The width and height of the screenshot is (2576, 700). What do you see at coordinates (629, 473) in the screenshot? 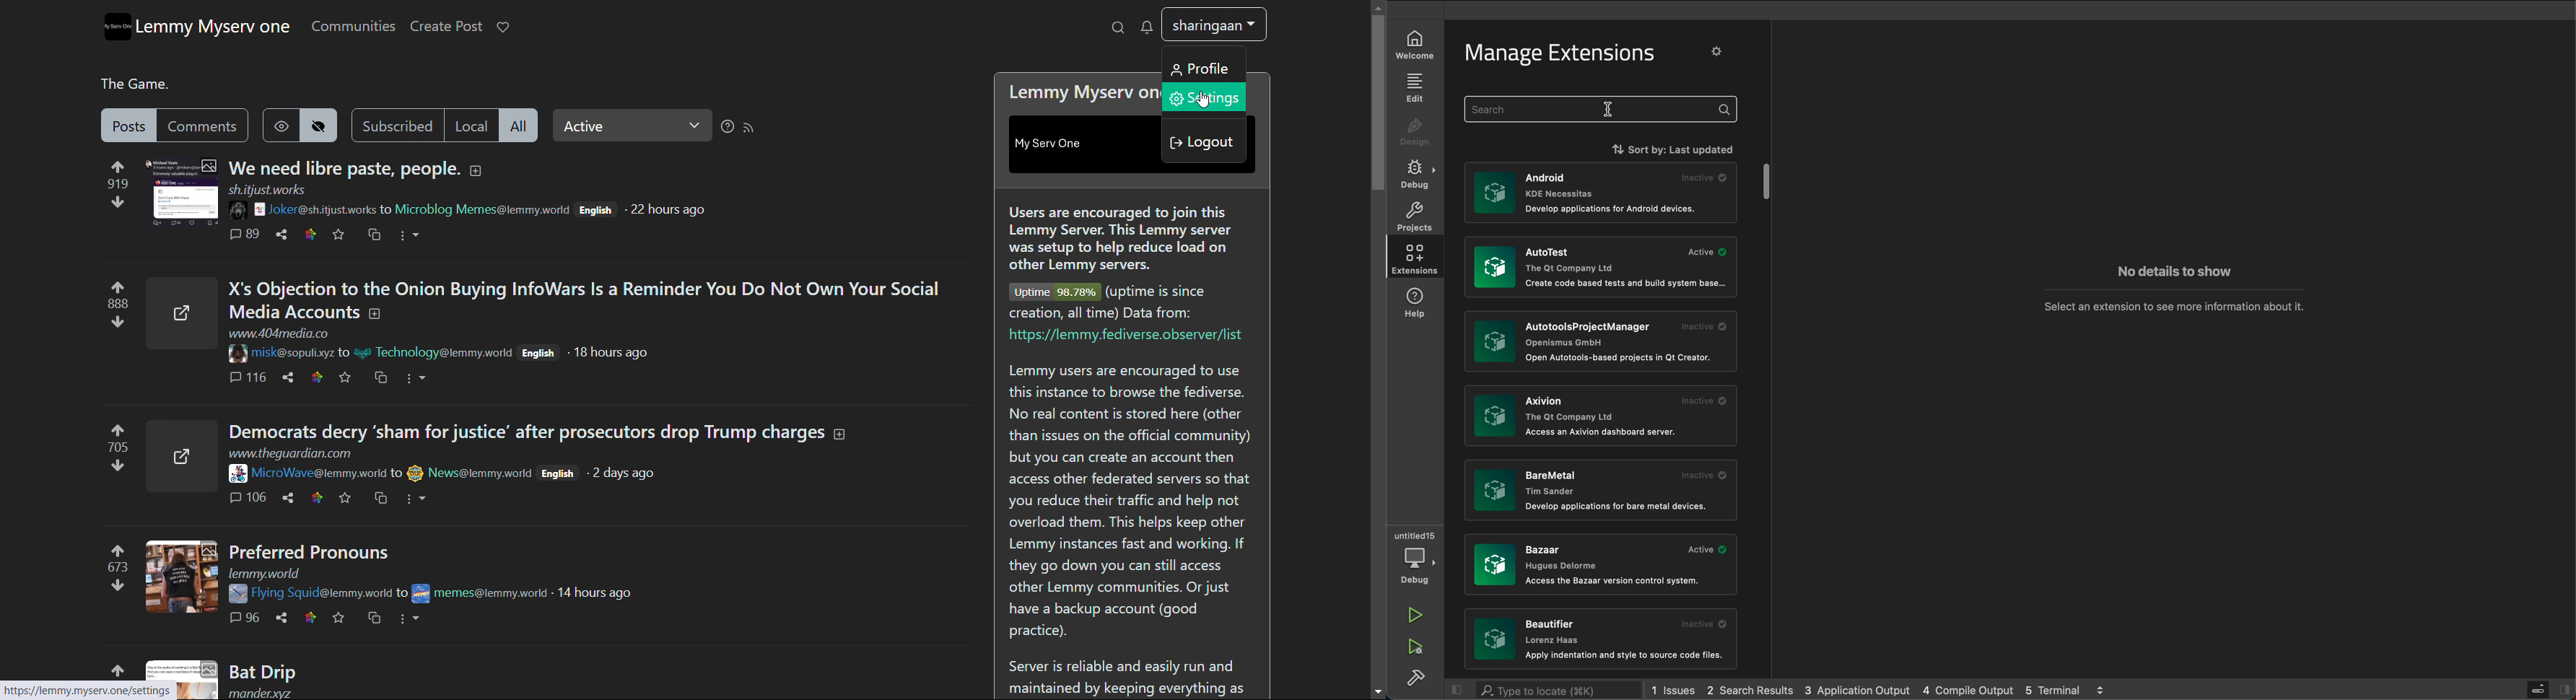
I see `time of posting` at bounding box center [629, 473].